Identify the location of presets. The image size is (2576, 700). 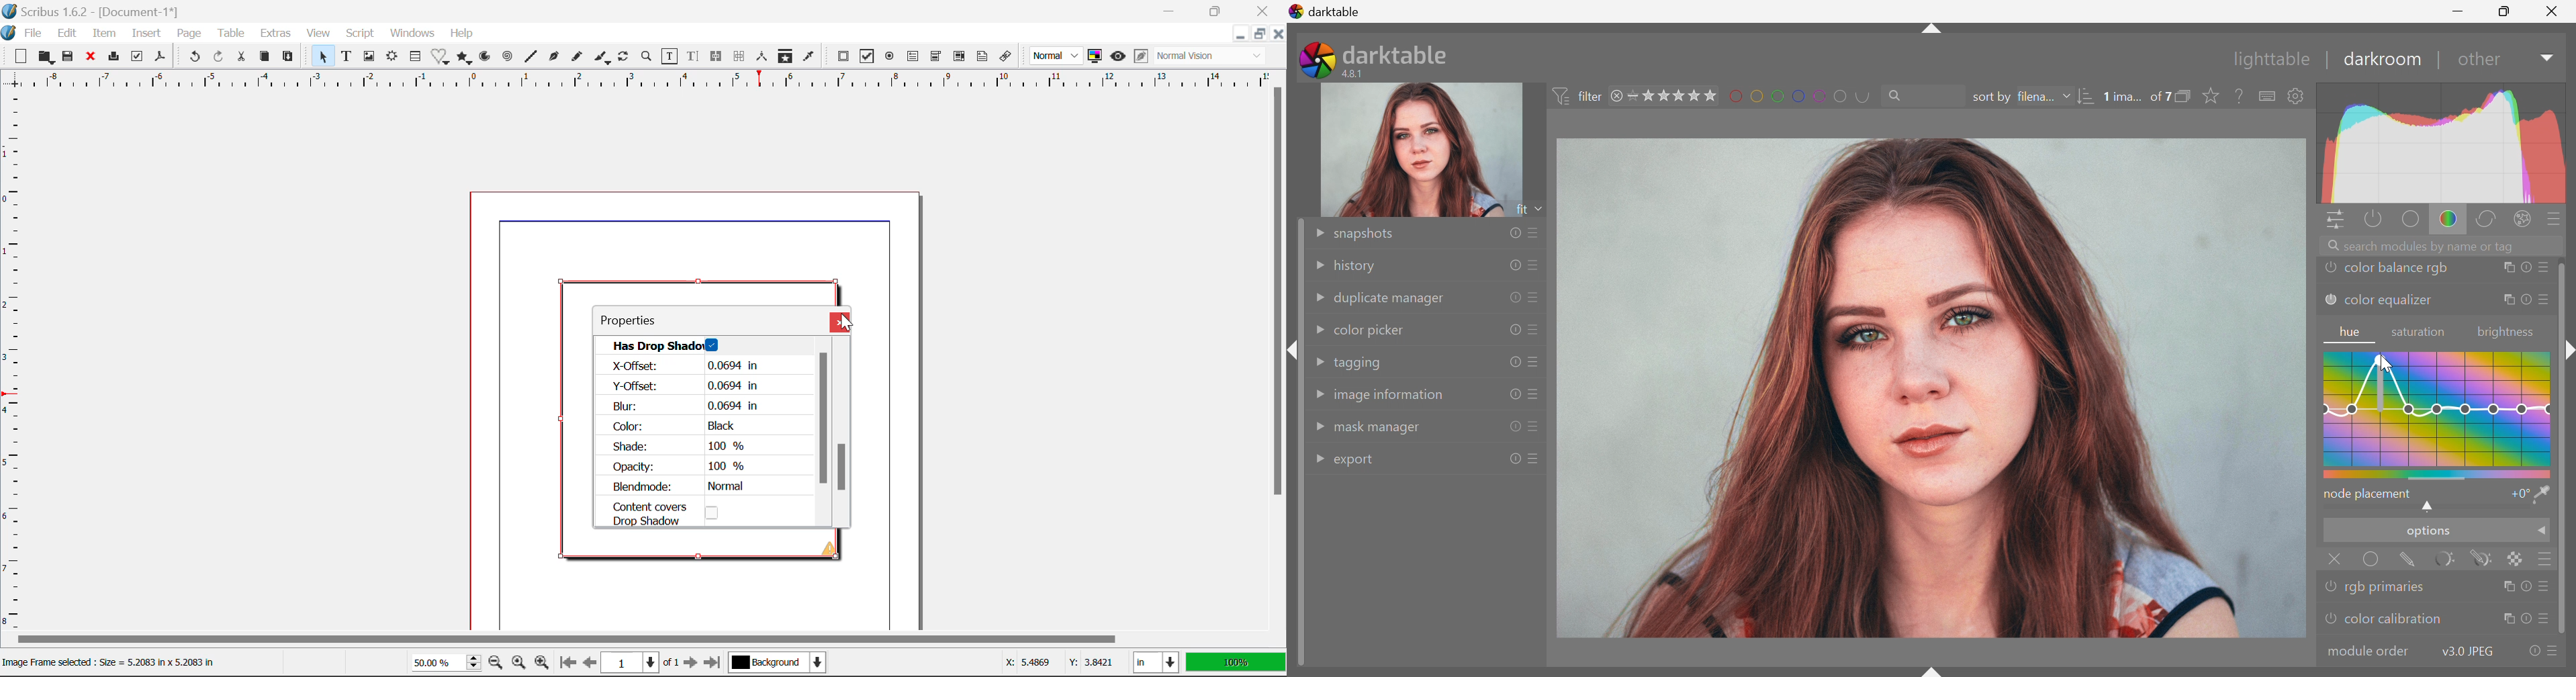
(2547, 621).